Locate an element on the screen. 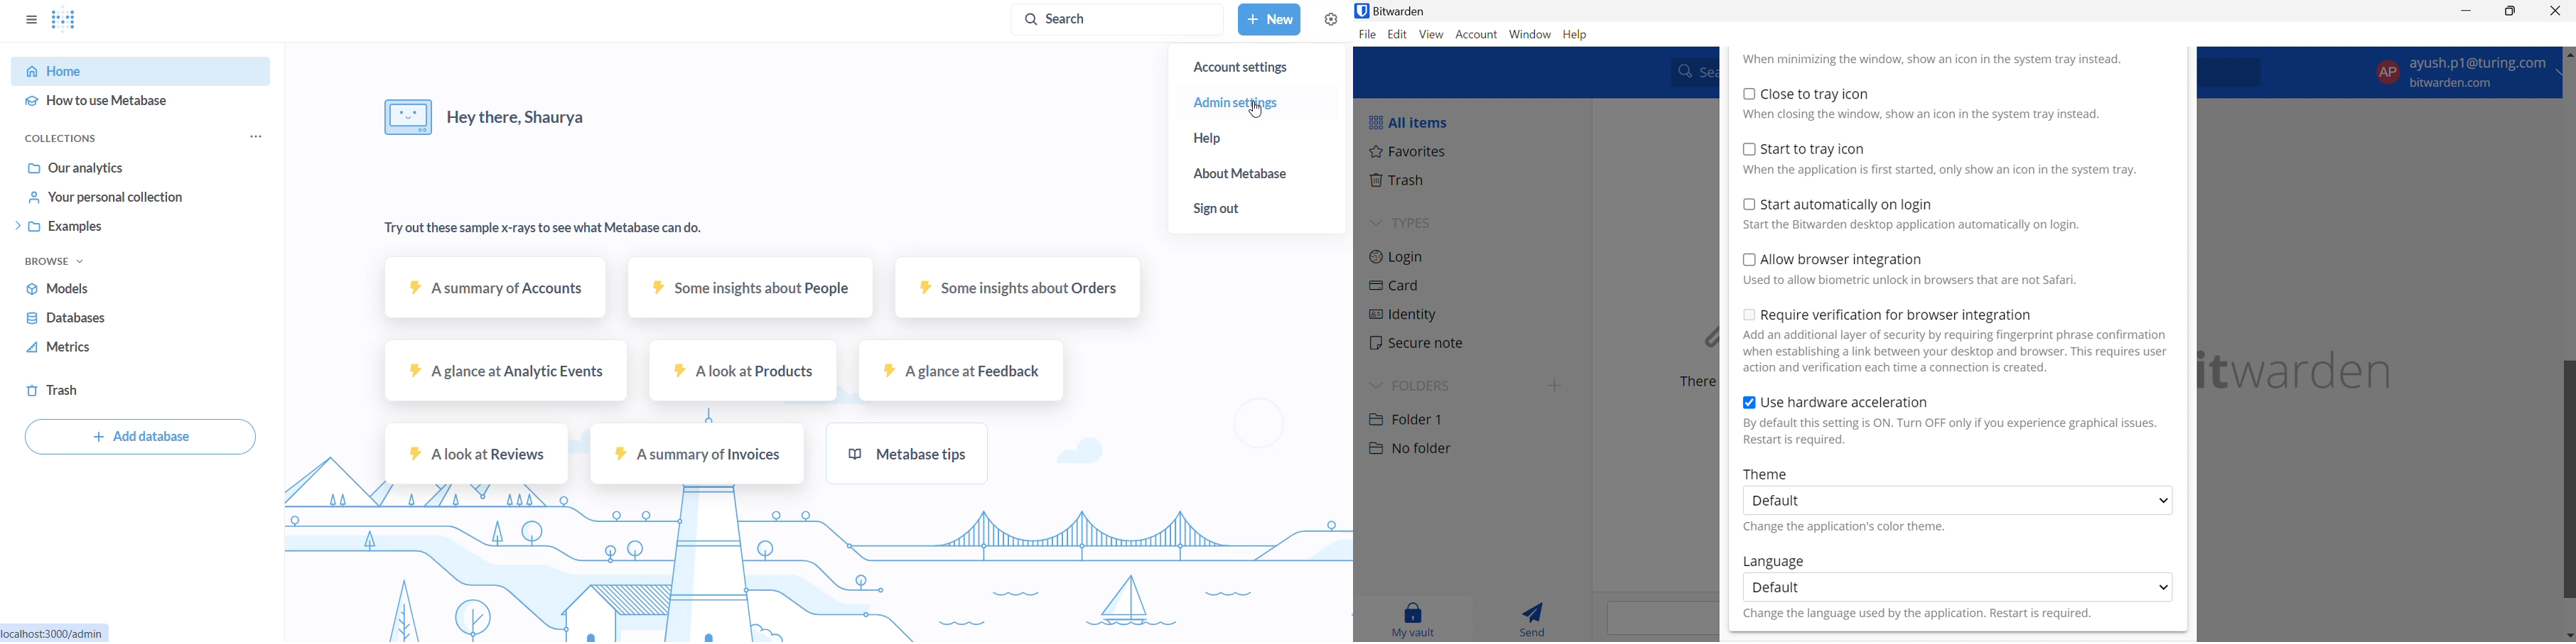 The height and width of the screenshot is (644, 2576). Allow browser integration is located at coordinates (1843, 261).